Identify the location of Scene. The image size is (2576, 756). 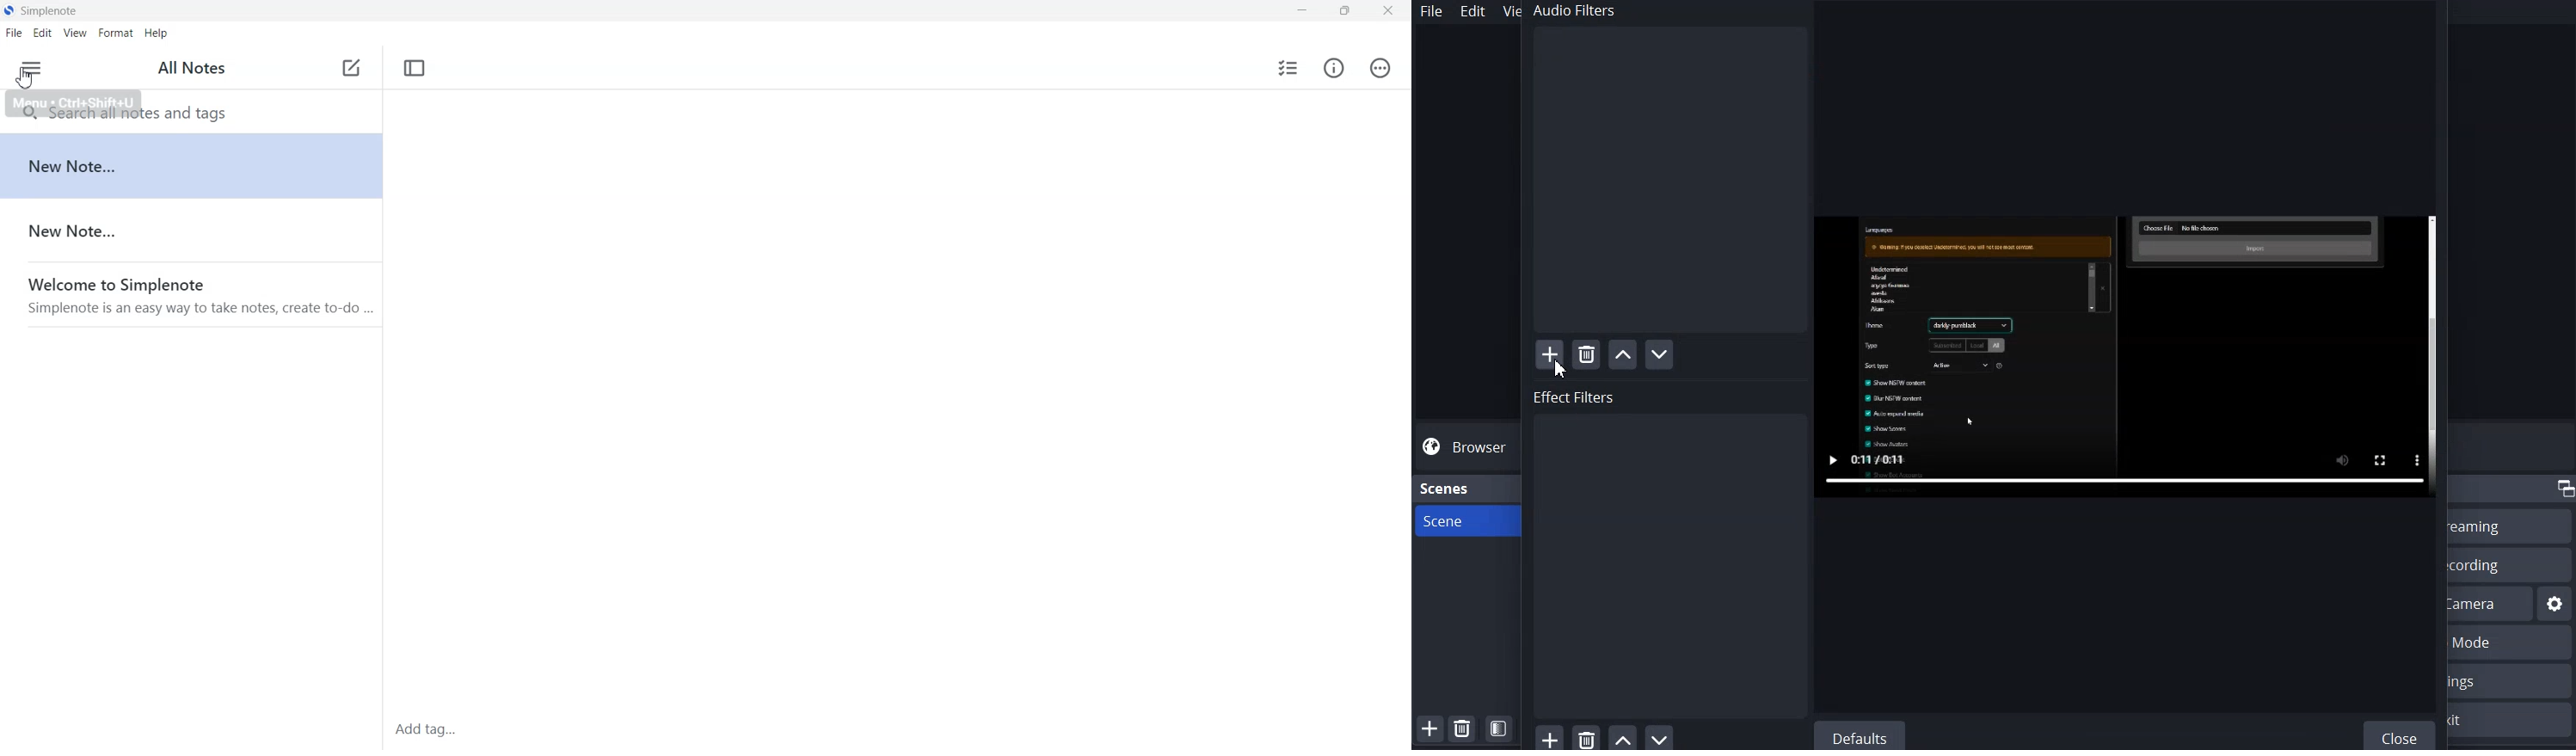
(1446, 489).